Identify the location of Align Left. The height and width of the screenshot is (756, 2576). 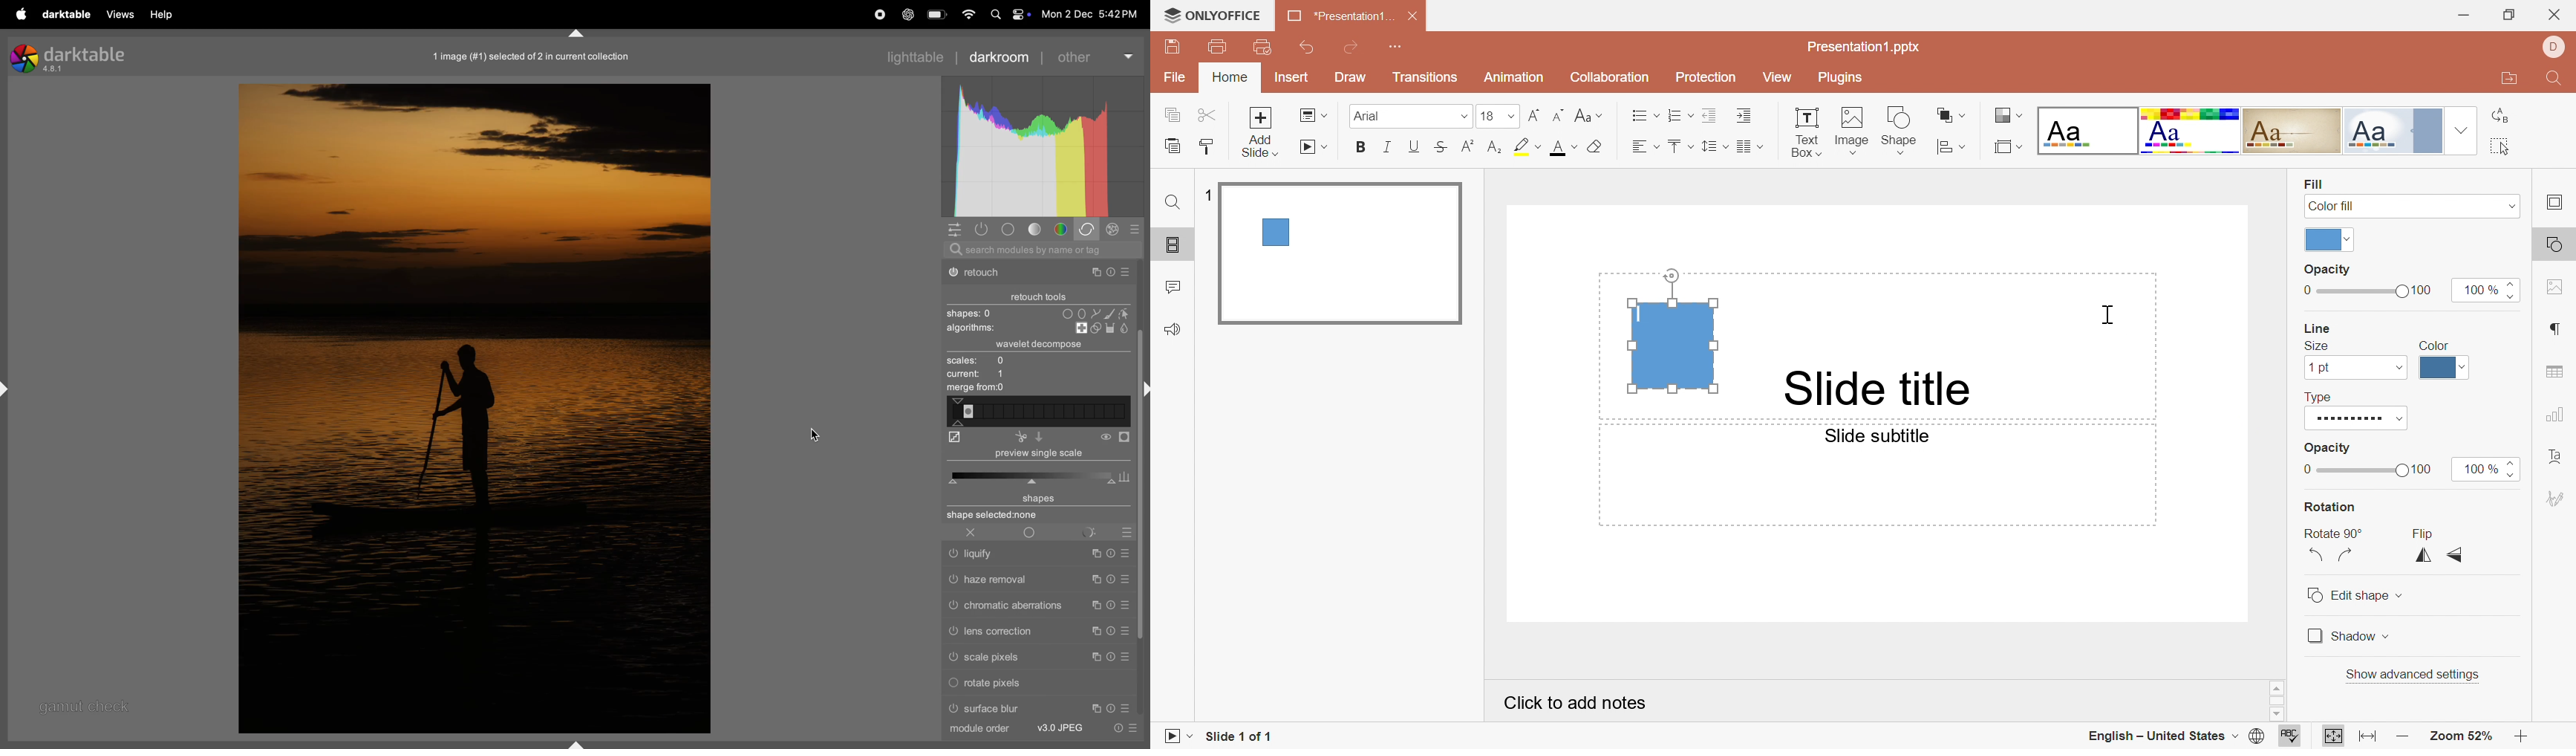
(1646, 148).